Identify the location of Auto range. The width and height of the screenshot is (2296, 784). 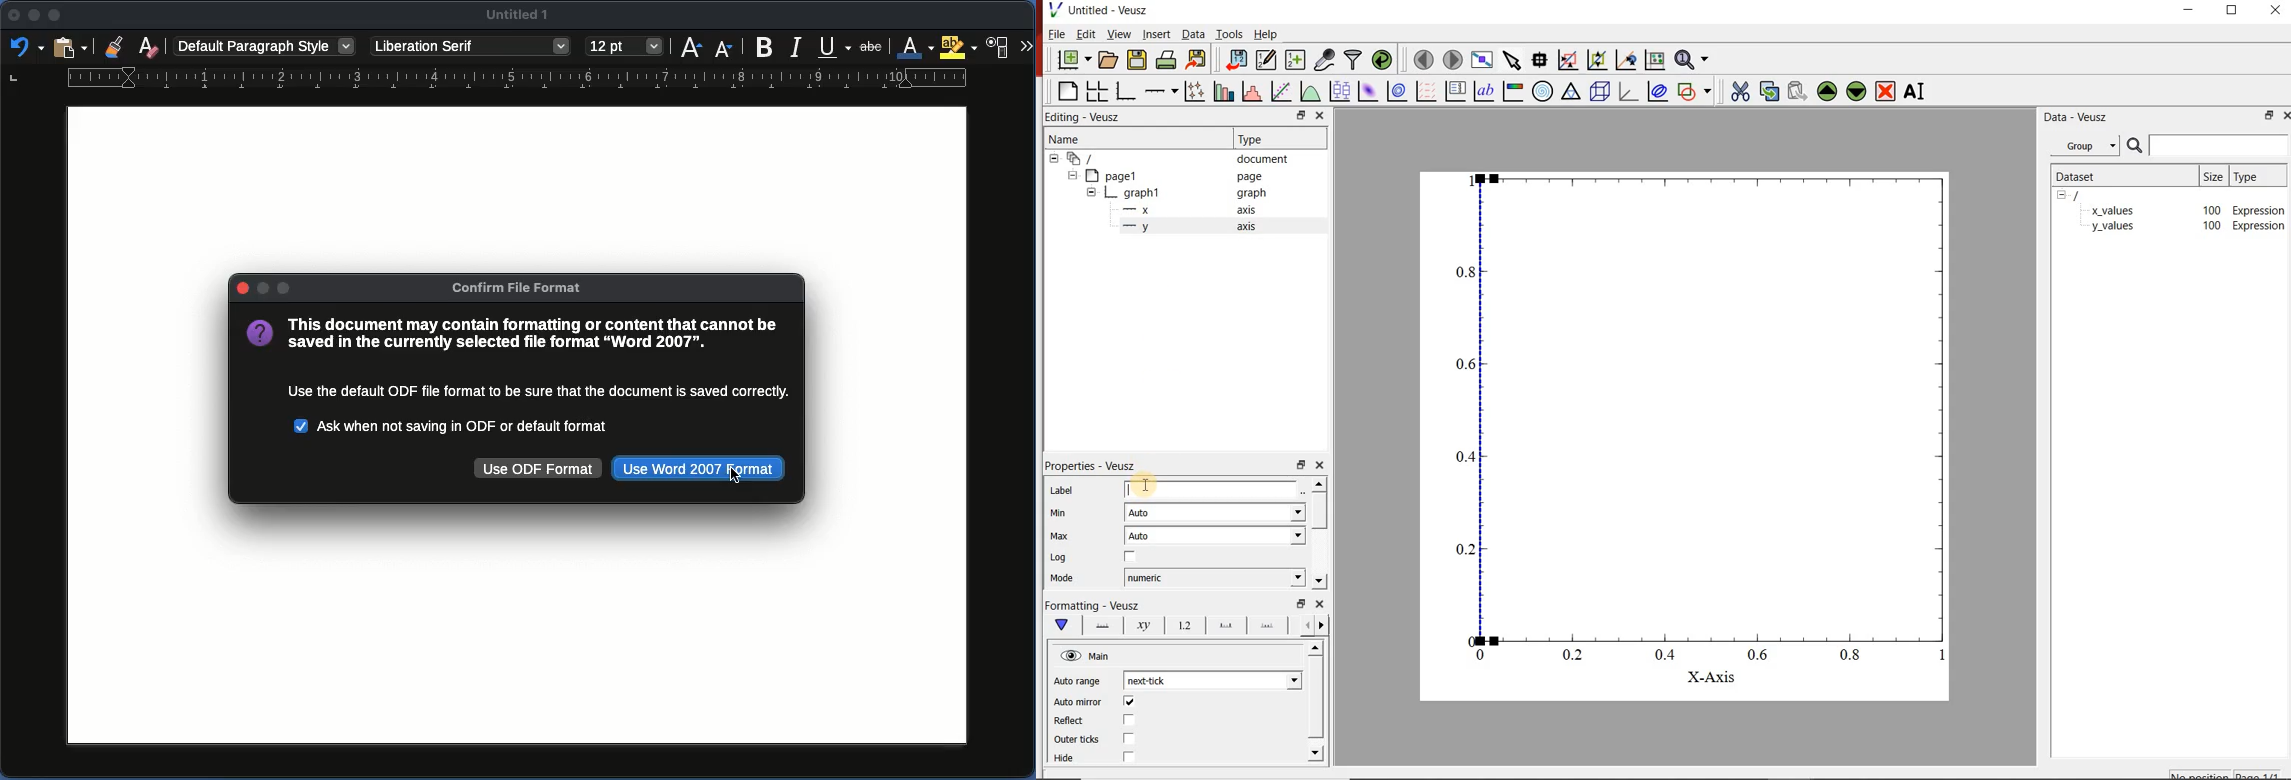
(1079, 681).